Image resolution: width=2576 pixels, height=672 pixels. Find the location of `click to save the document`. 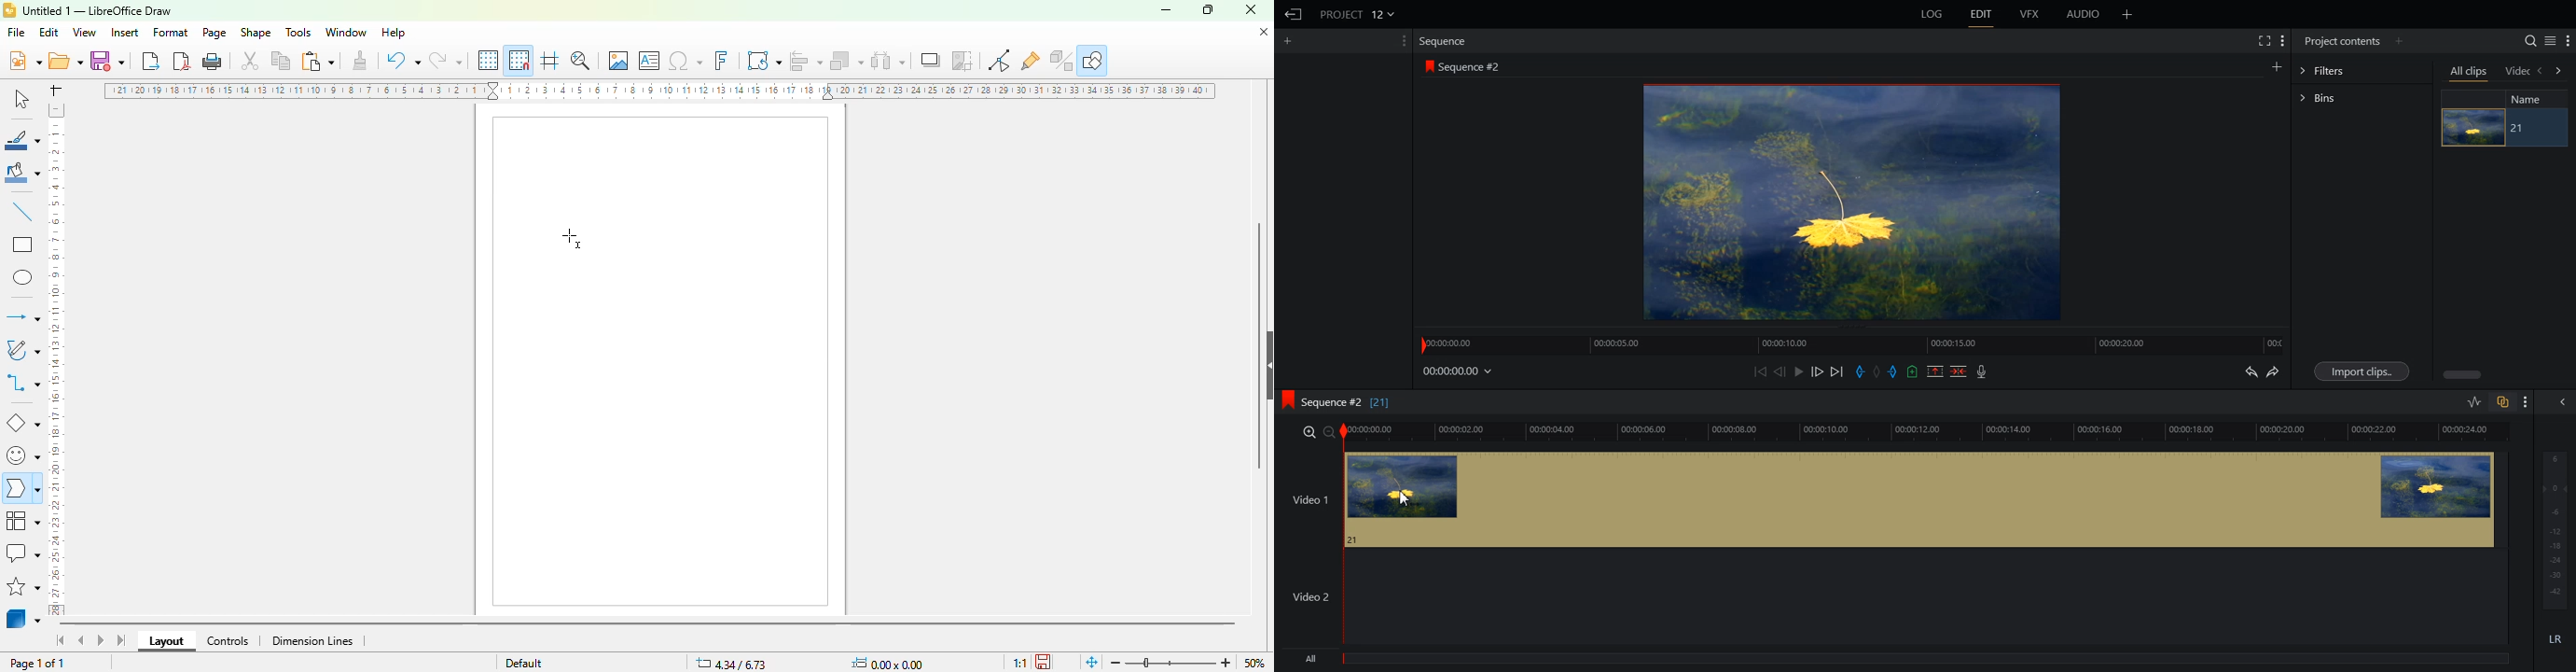

click to save the document is located at coordinates (1043, 662).